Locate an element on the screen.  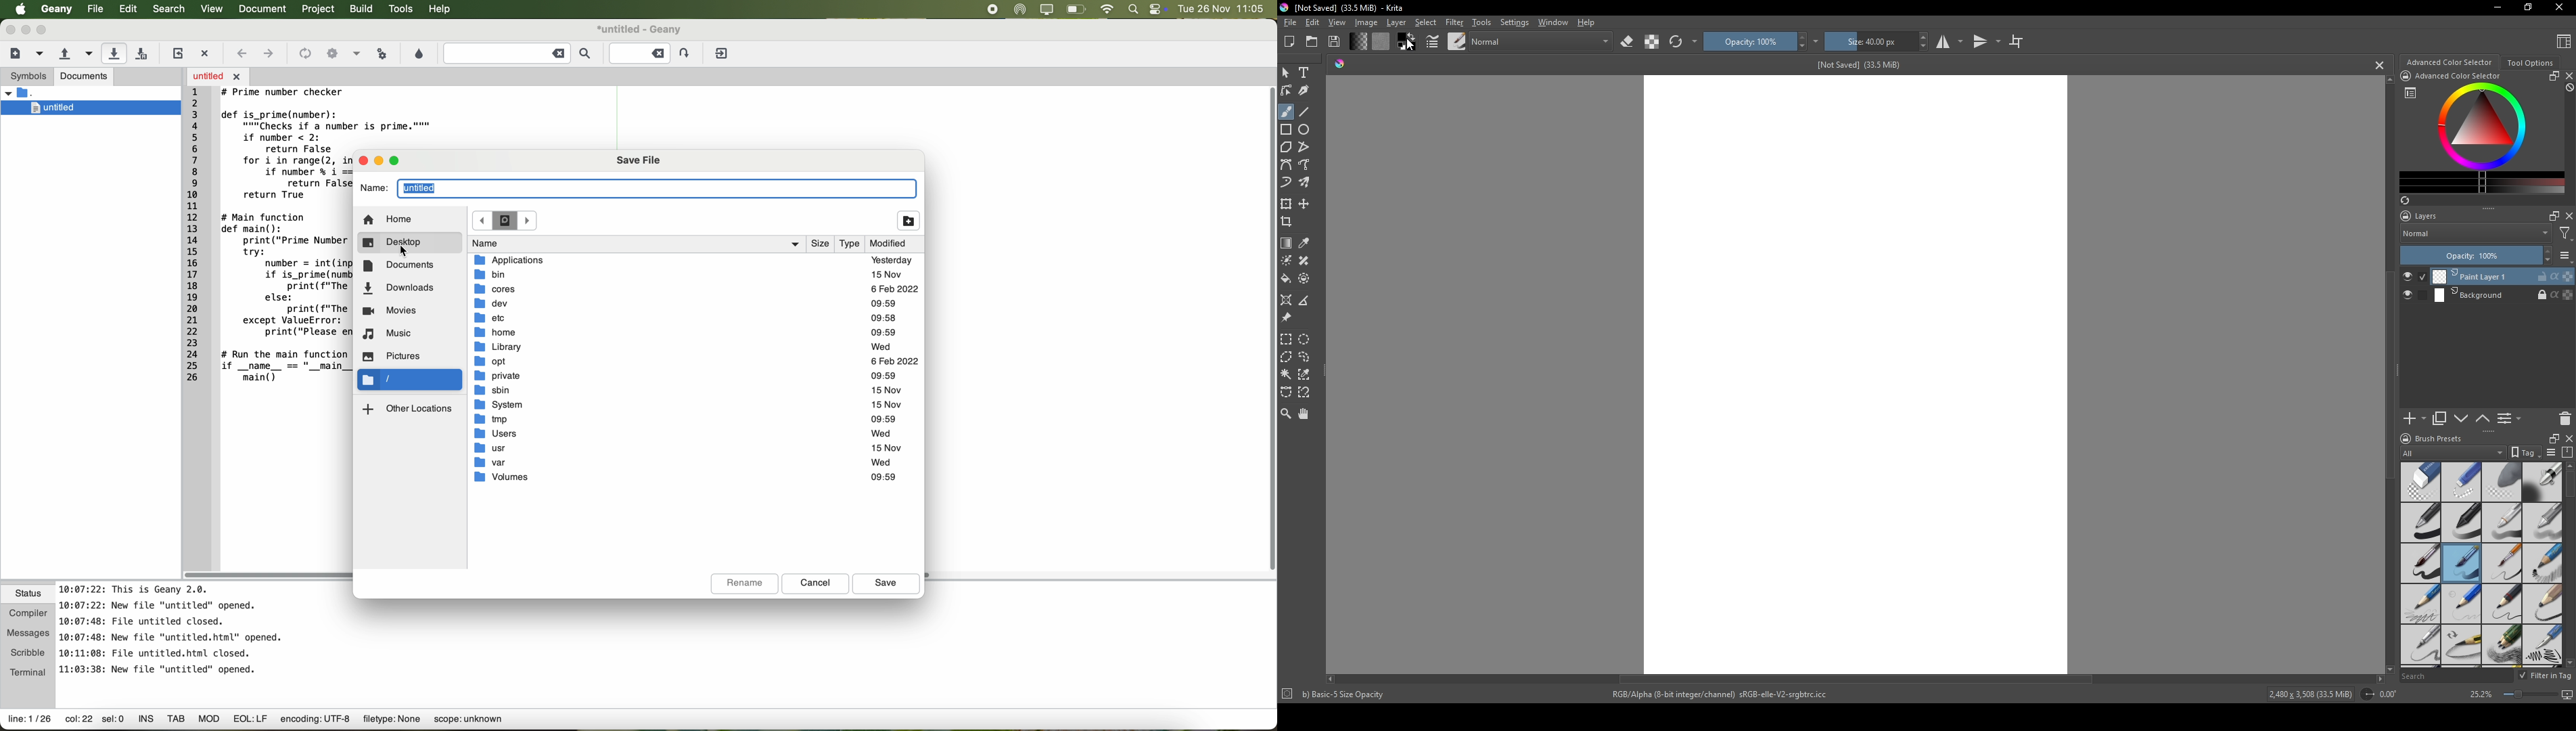
Advanced Color Selector is located at coordinates (2458, 76).